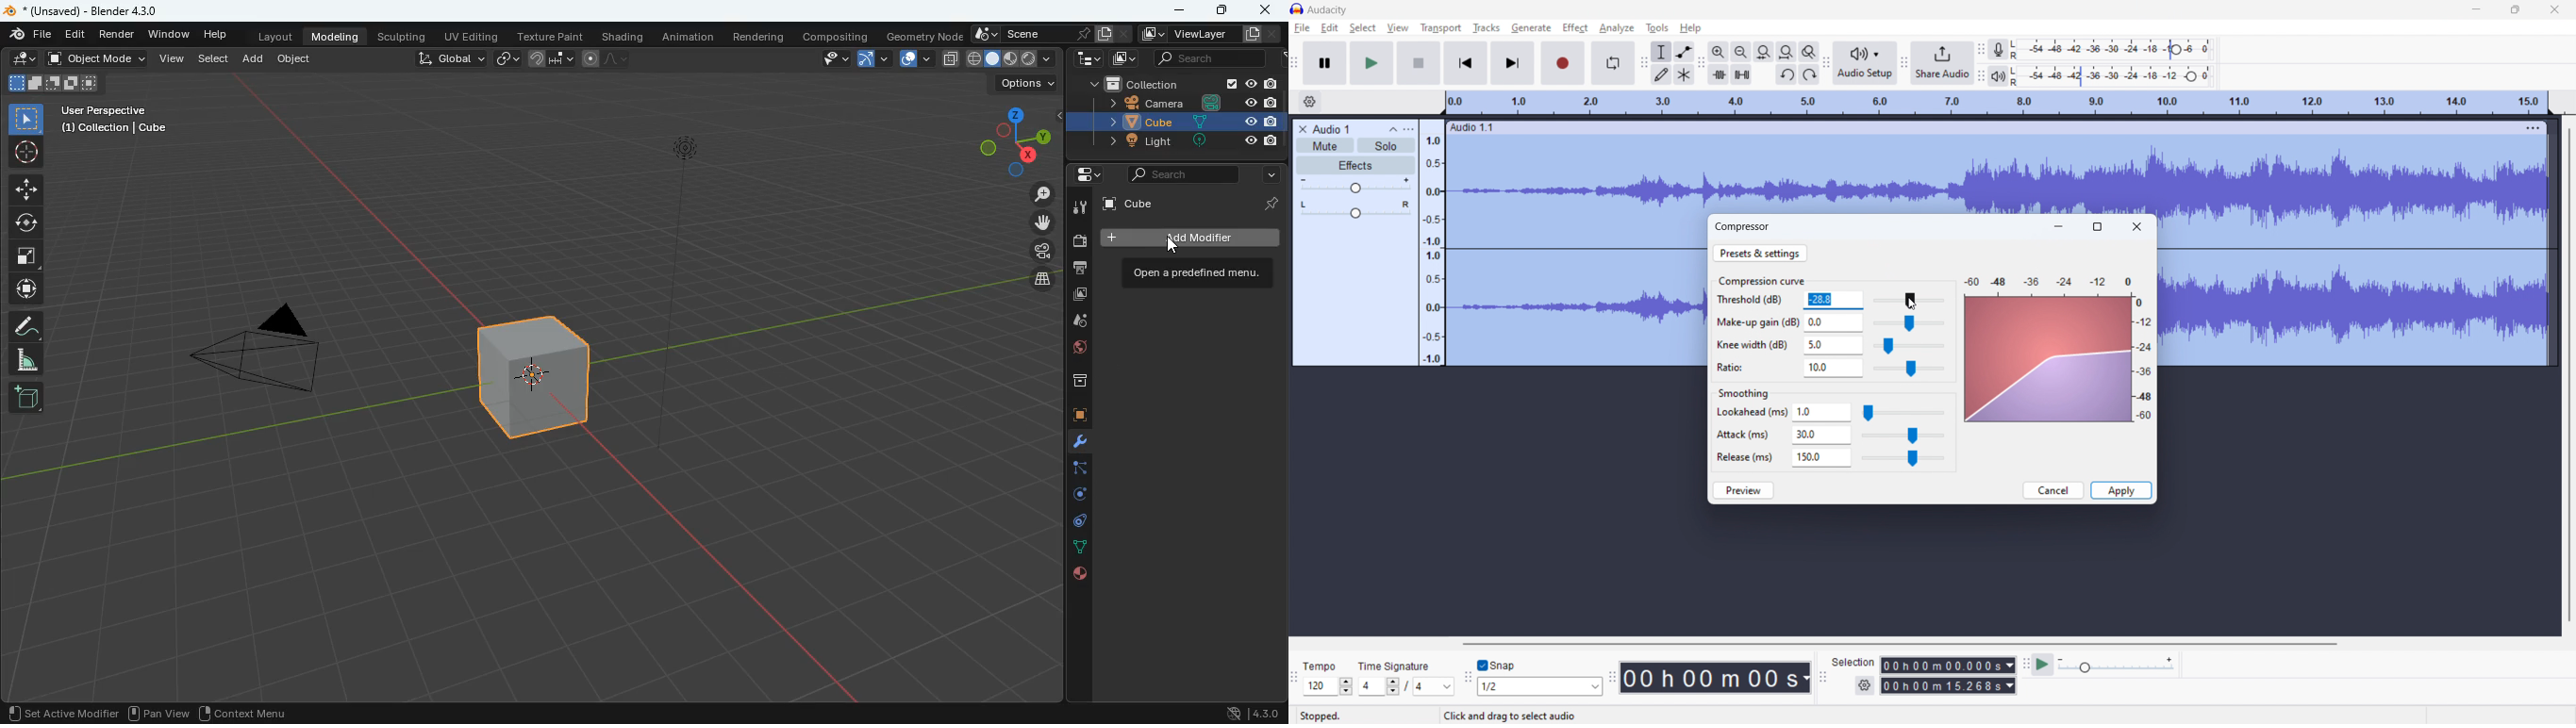 This screenshot has width=2576, height=728. I want to click on preview, so click(1744, 490).